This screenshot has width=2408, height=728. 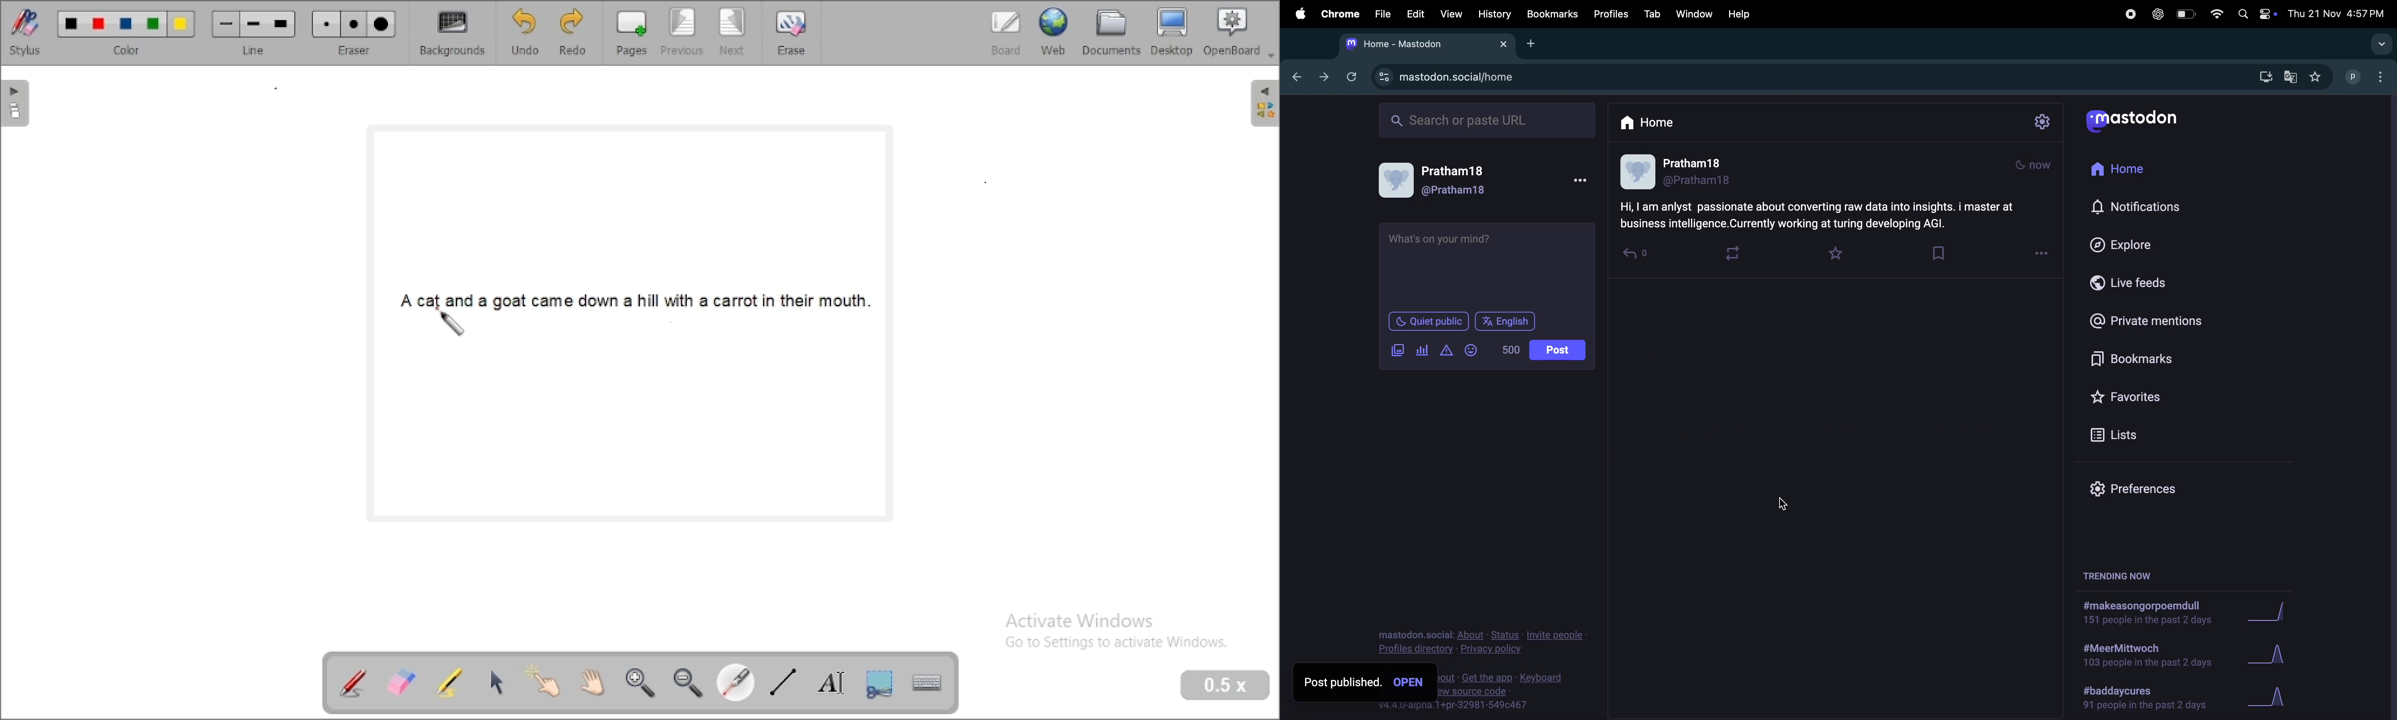 What do you see at coordinates (2130, 14) in the screenshot?
I see `record` at bounding box center [2130, 14].